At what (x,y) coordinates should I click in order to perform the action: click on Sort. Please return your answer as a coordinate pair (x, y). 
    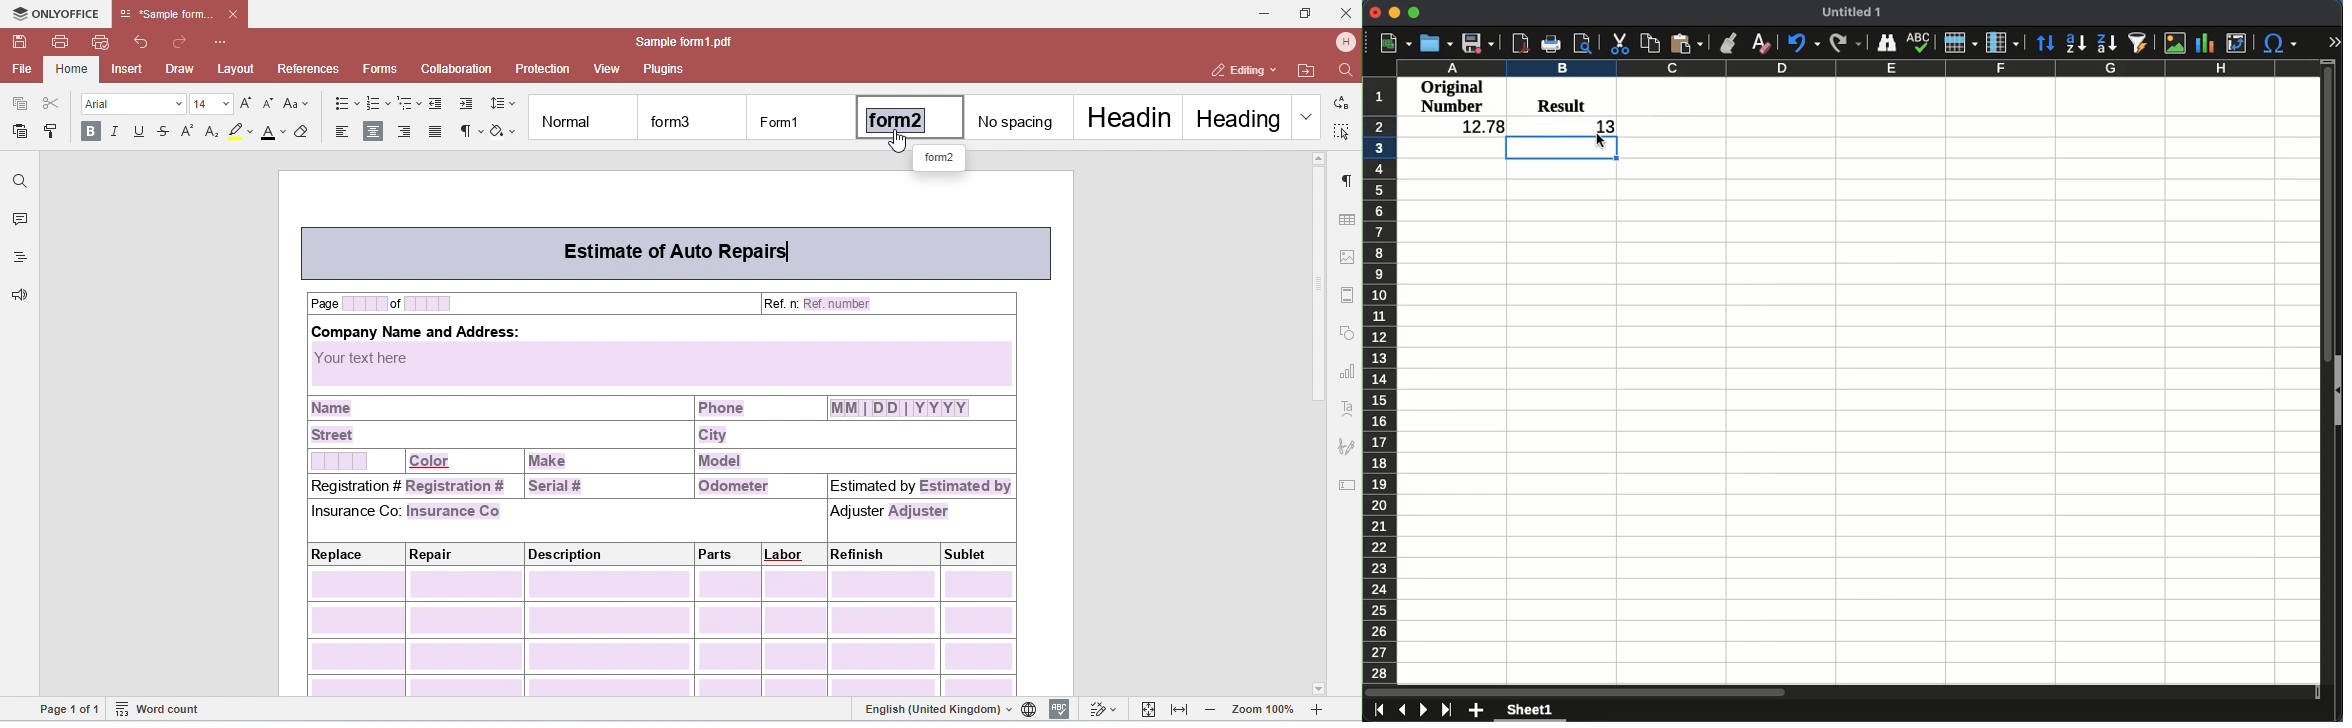
    Looking at the image, I should click on (2046, 43).